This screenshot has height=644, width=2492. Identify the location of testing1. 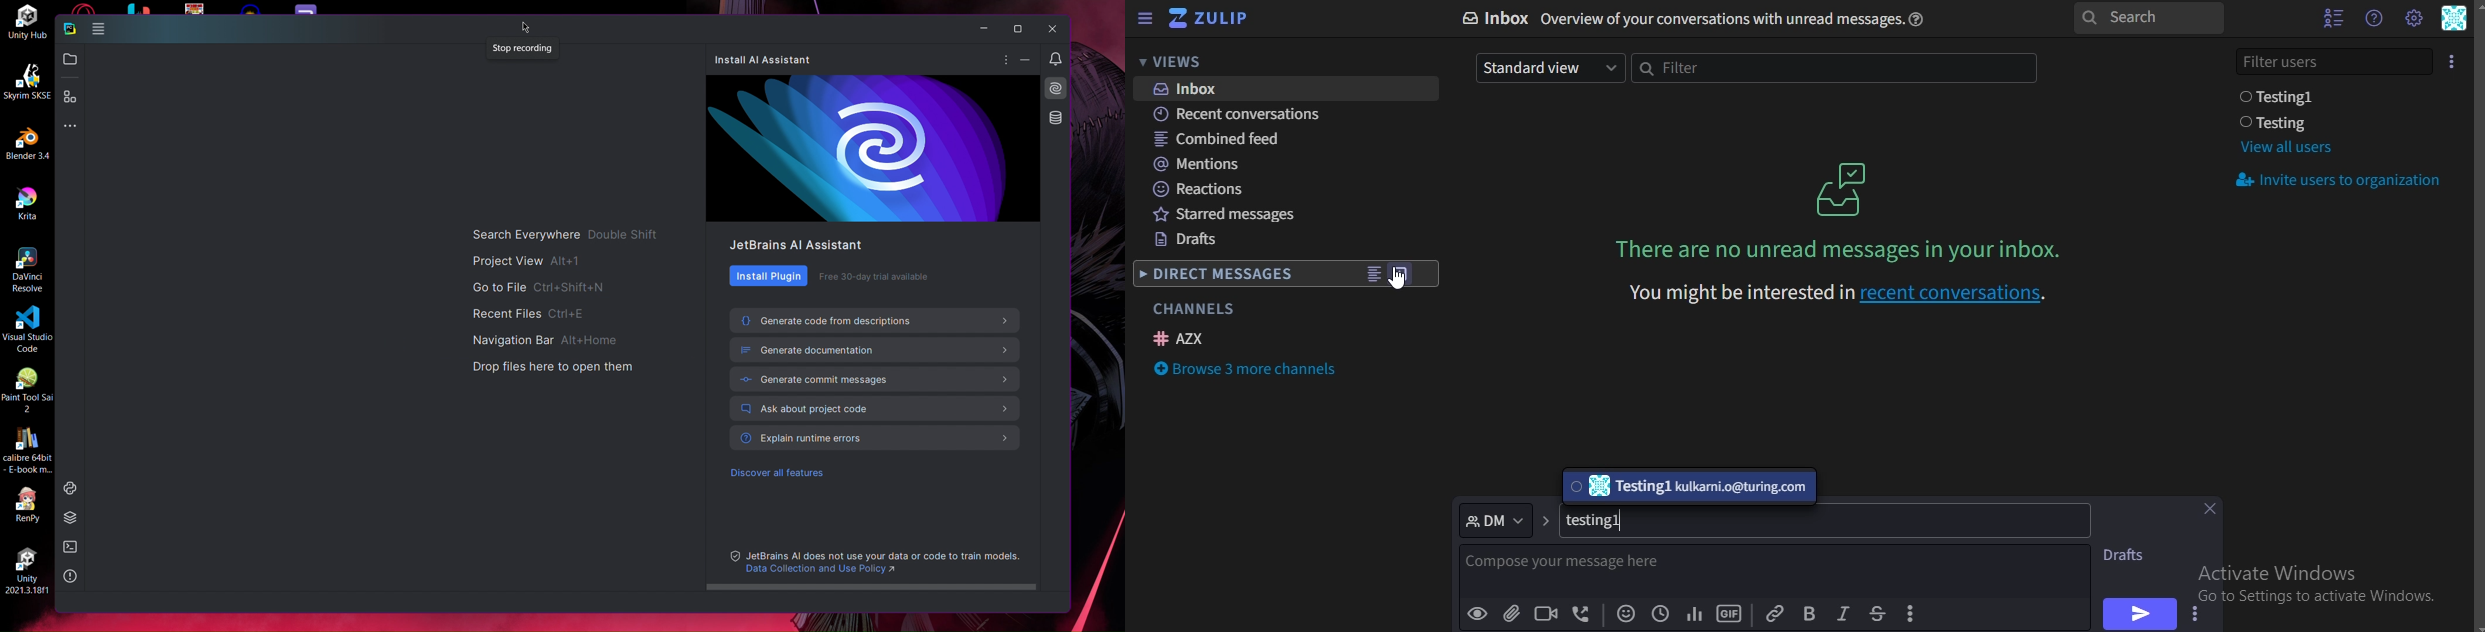
(2281, 97).